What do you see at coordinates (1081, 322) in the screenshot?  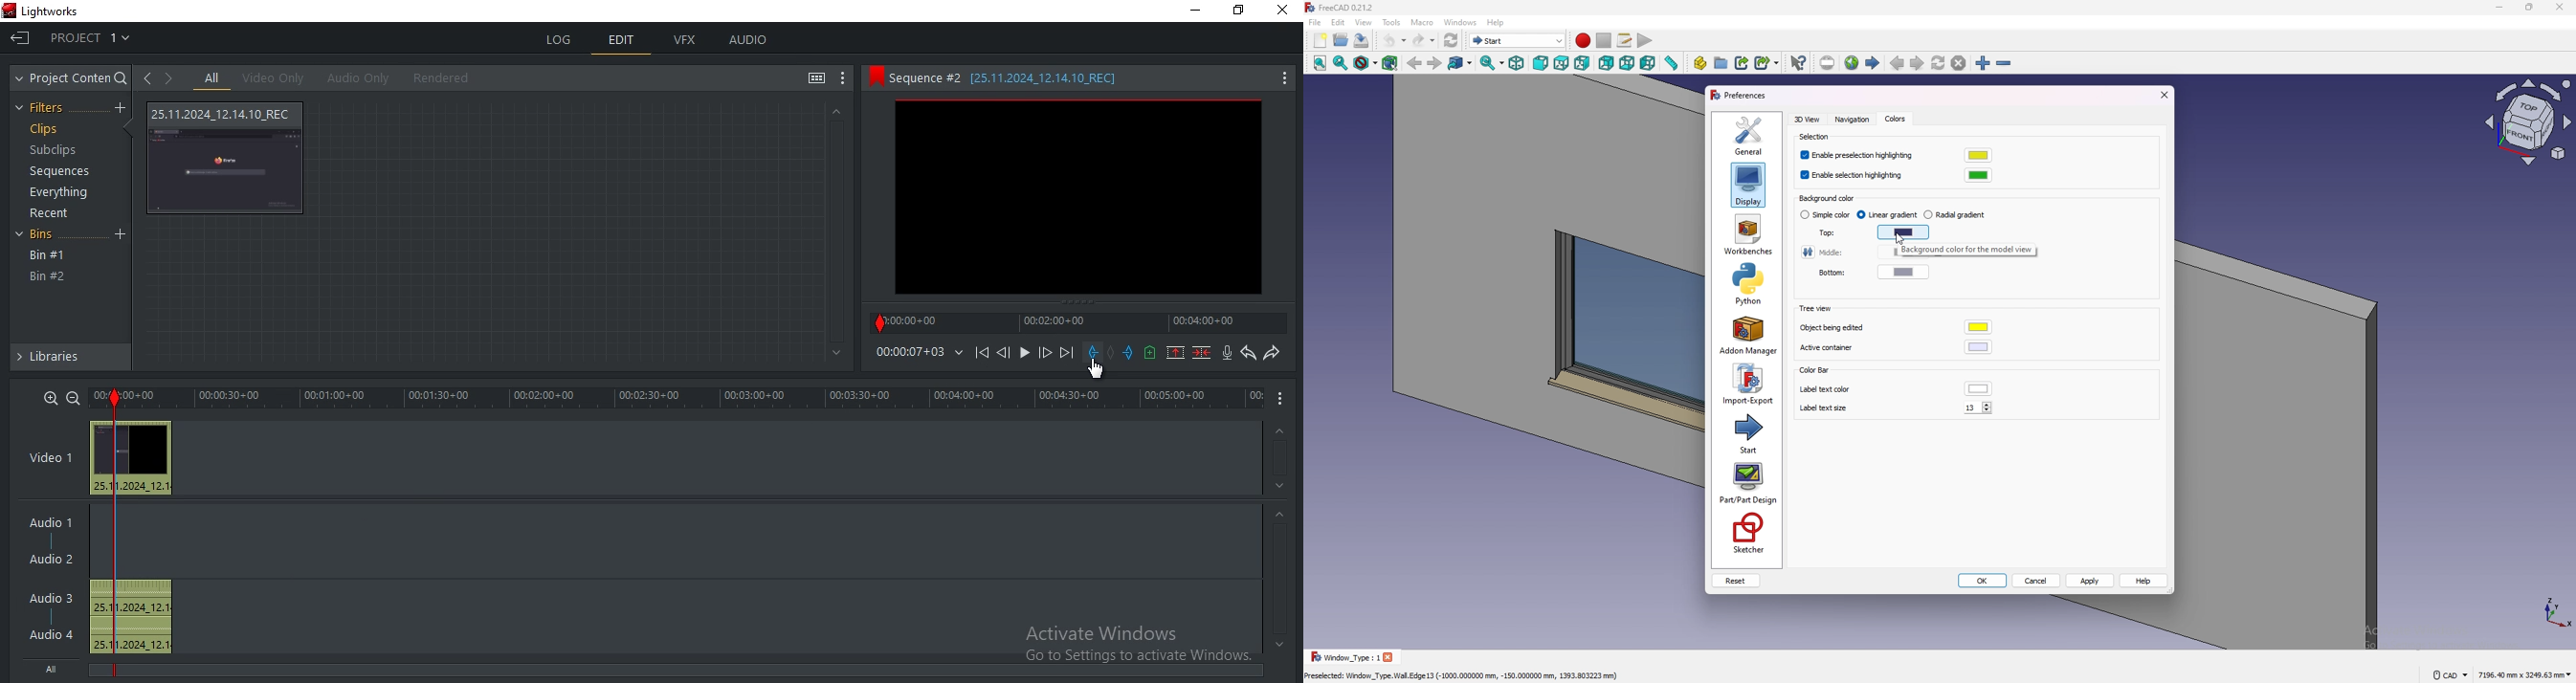 I see `timeline` at bounding box center [1081, 322].